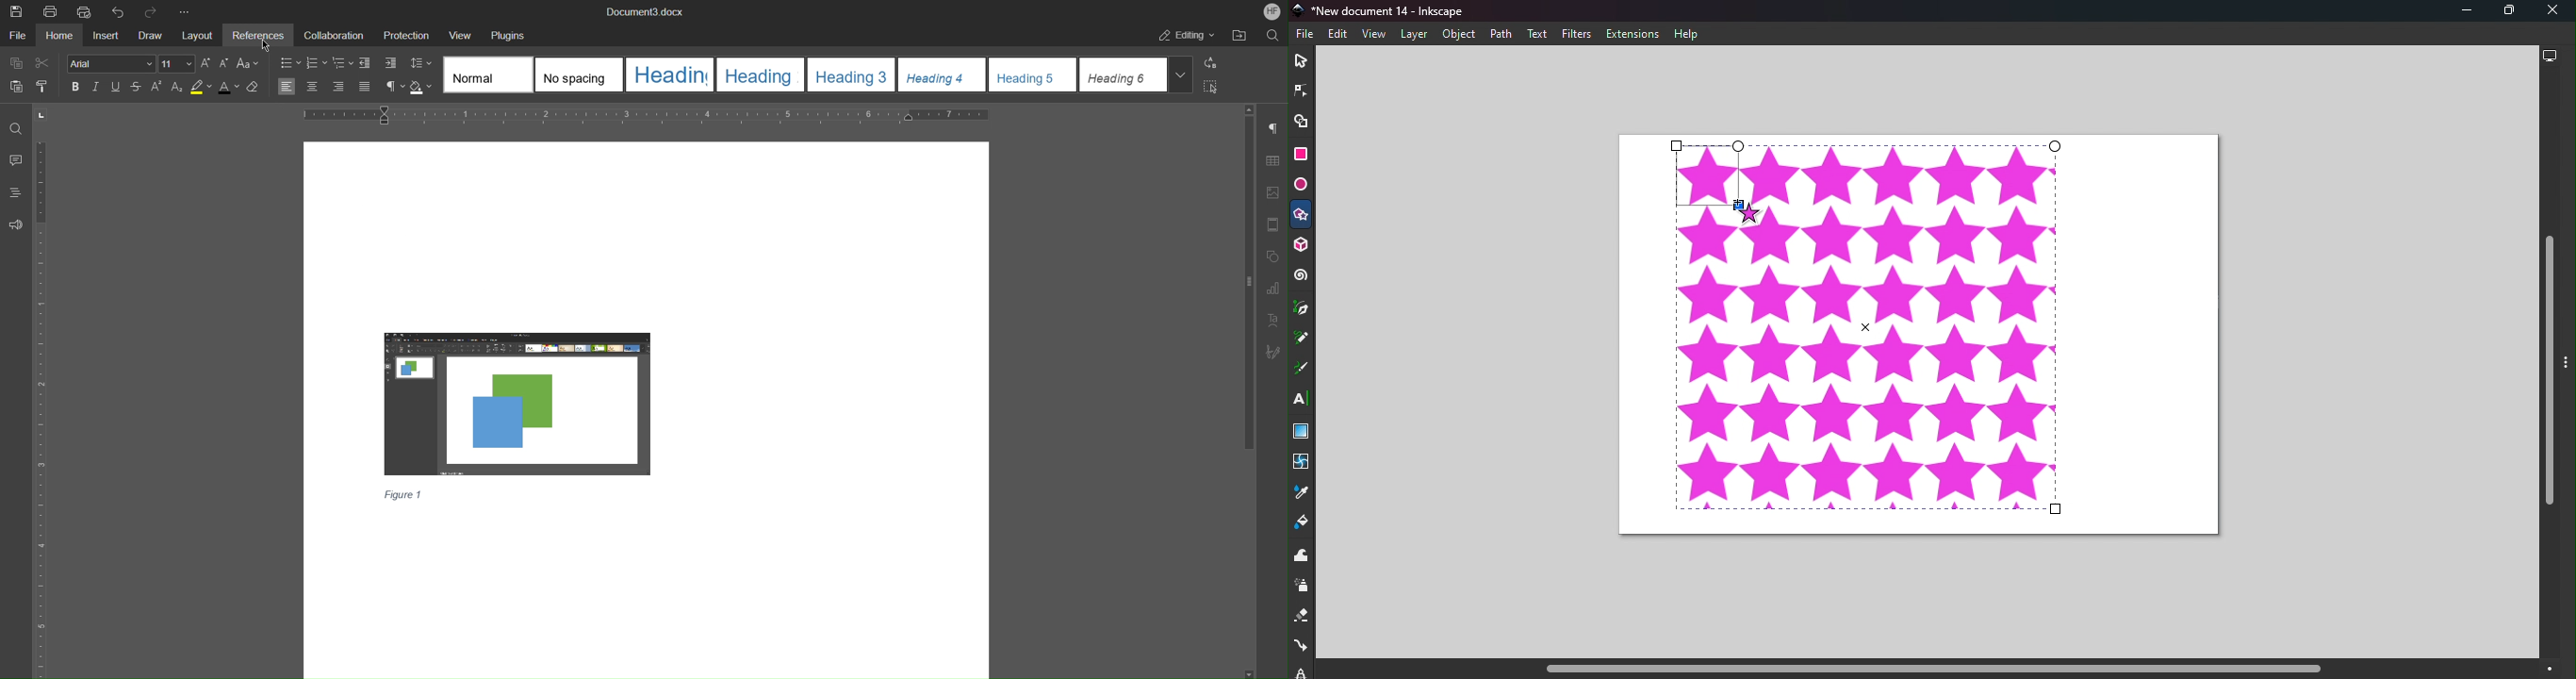  I want to click on Font, so click(112, 64).